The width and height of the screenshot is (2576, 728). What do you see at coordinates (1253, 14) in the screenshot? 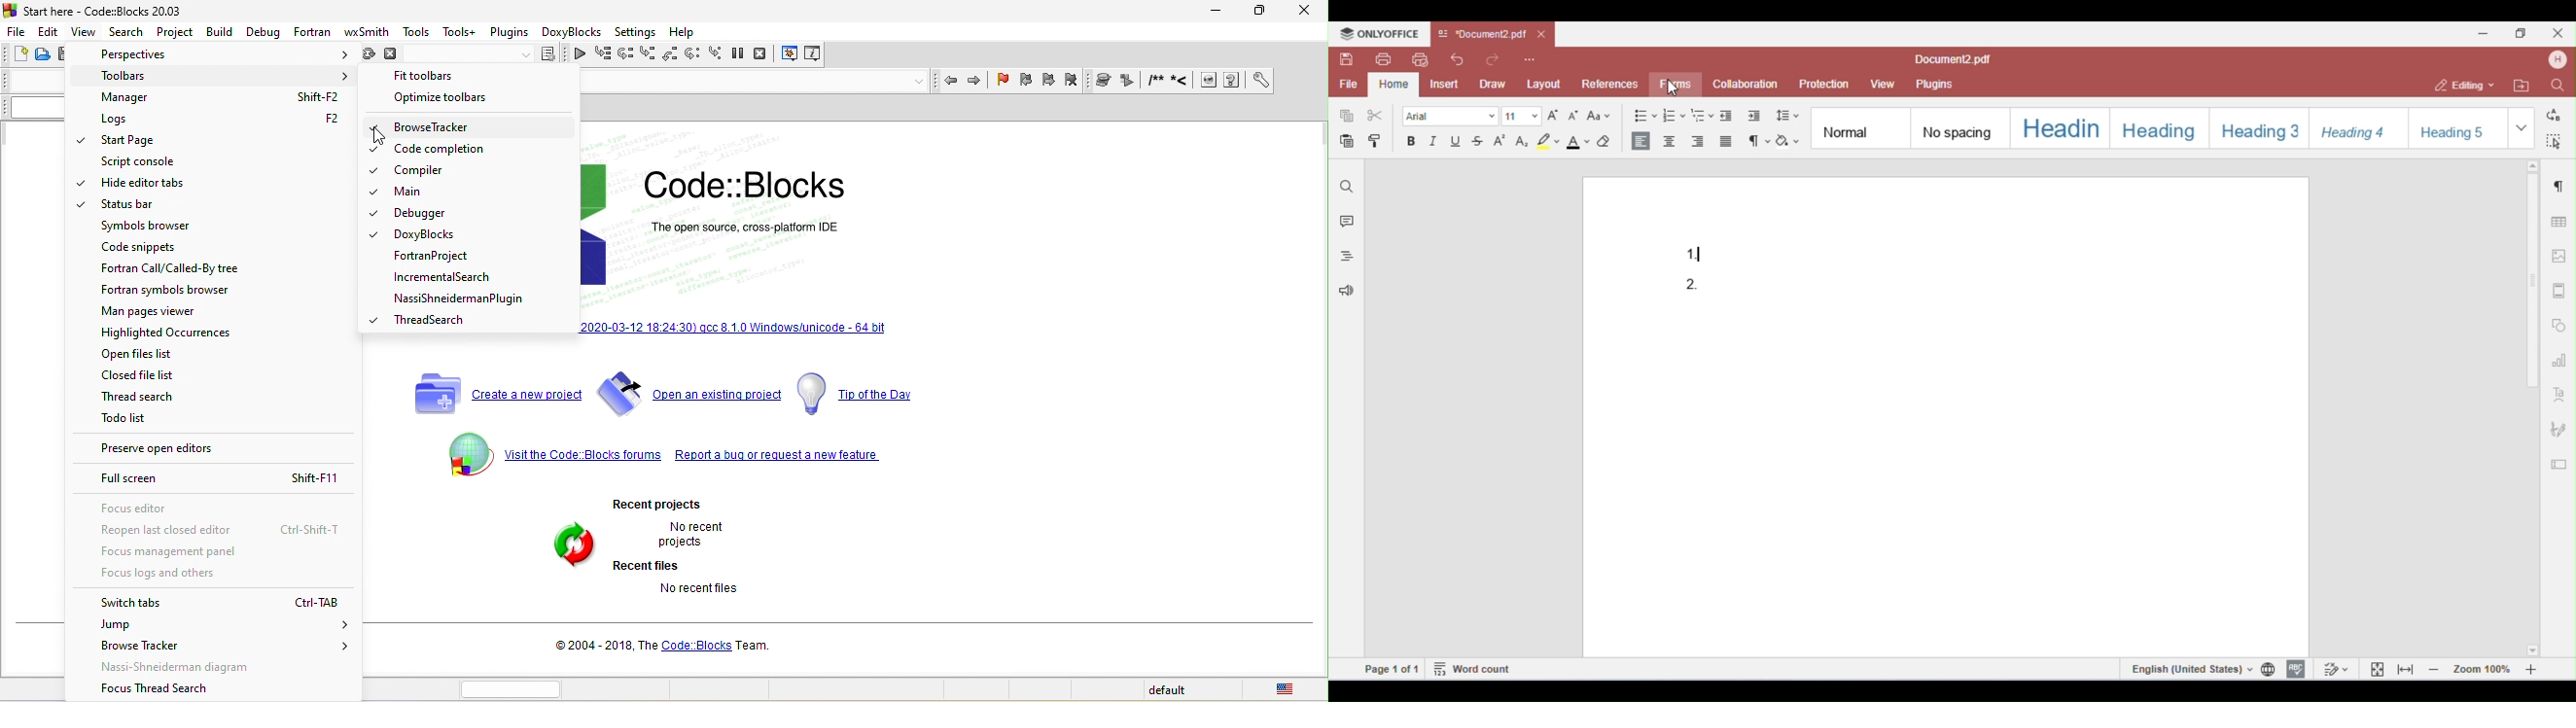
I see `maximize` at bounding box center [1253, 14].